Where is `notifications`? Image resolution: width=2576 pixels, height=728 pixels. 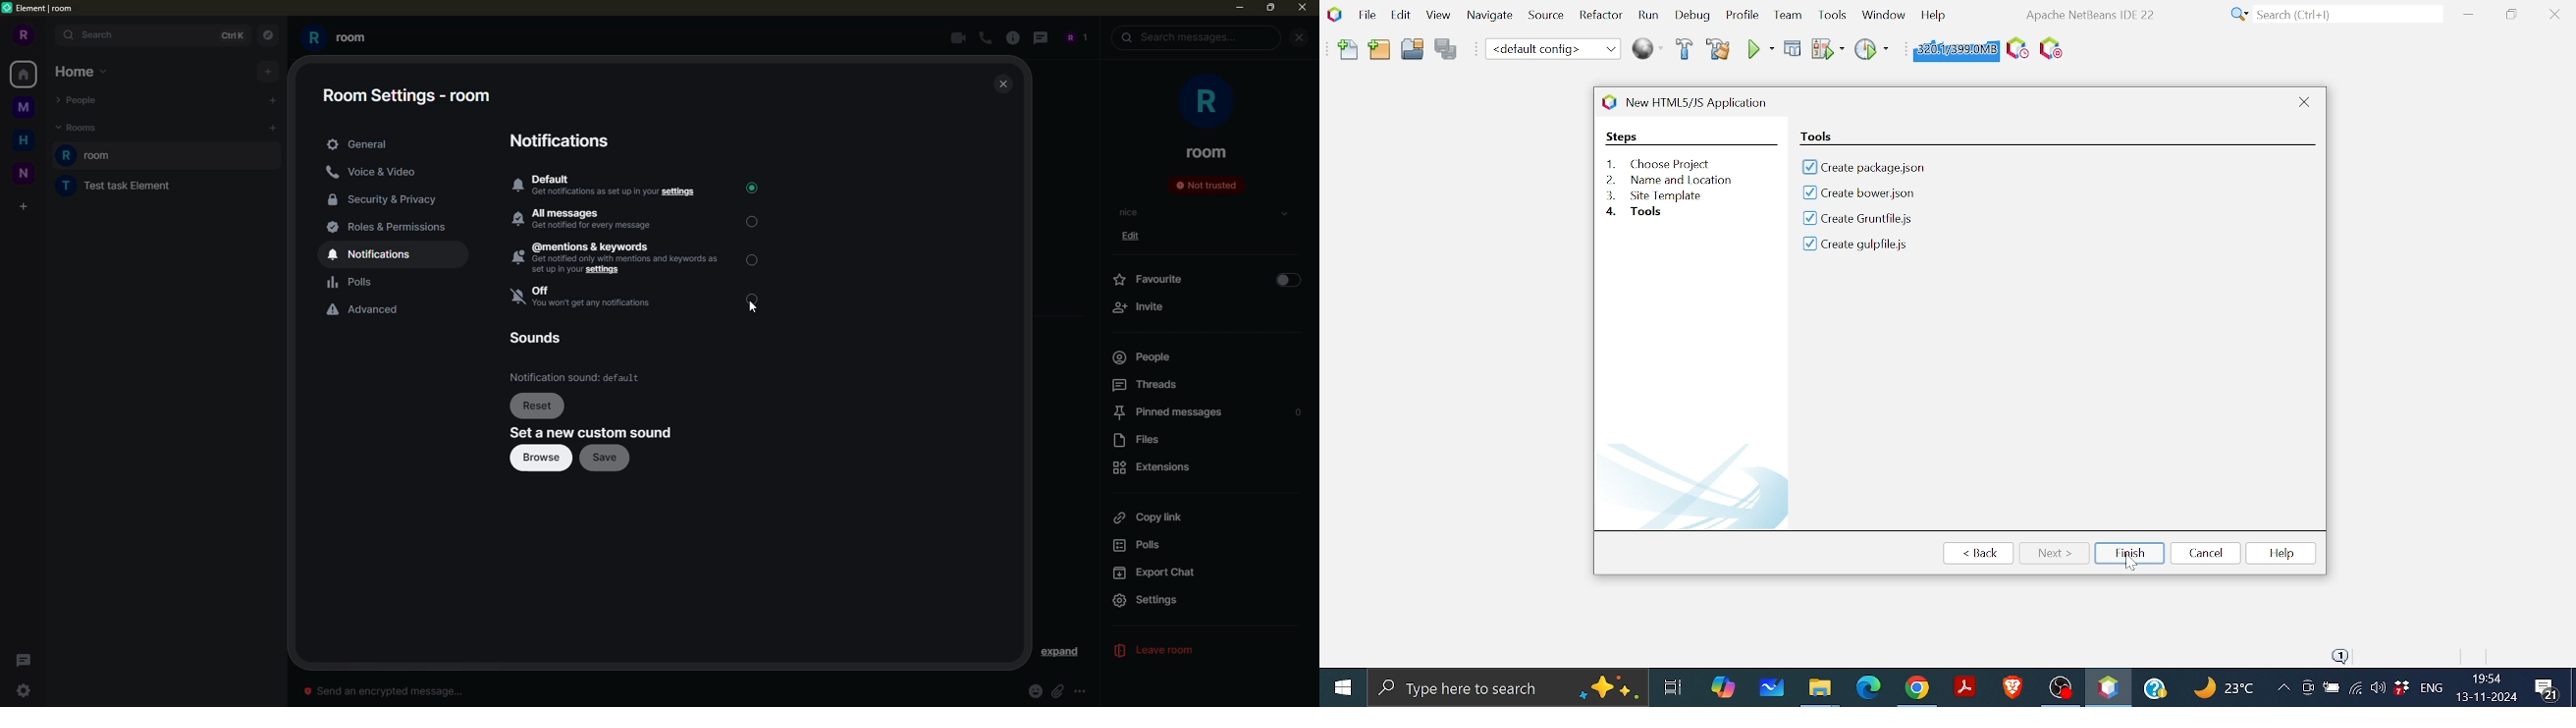 notifications is located at coordinates (565, 140).